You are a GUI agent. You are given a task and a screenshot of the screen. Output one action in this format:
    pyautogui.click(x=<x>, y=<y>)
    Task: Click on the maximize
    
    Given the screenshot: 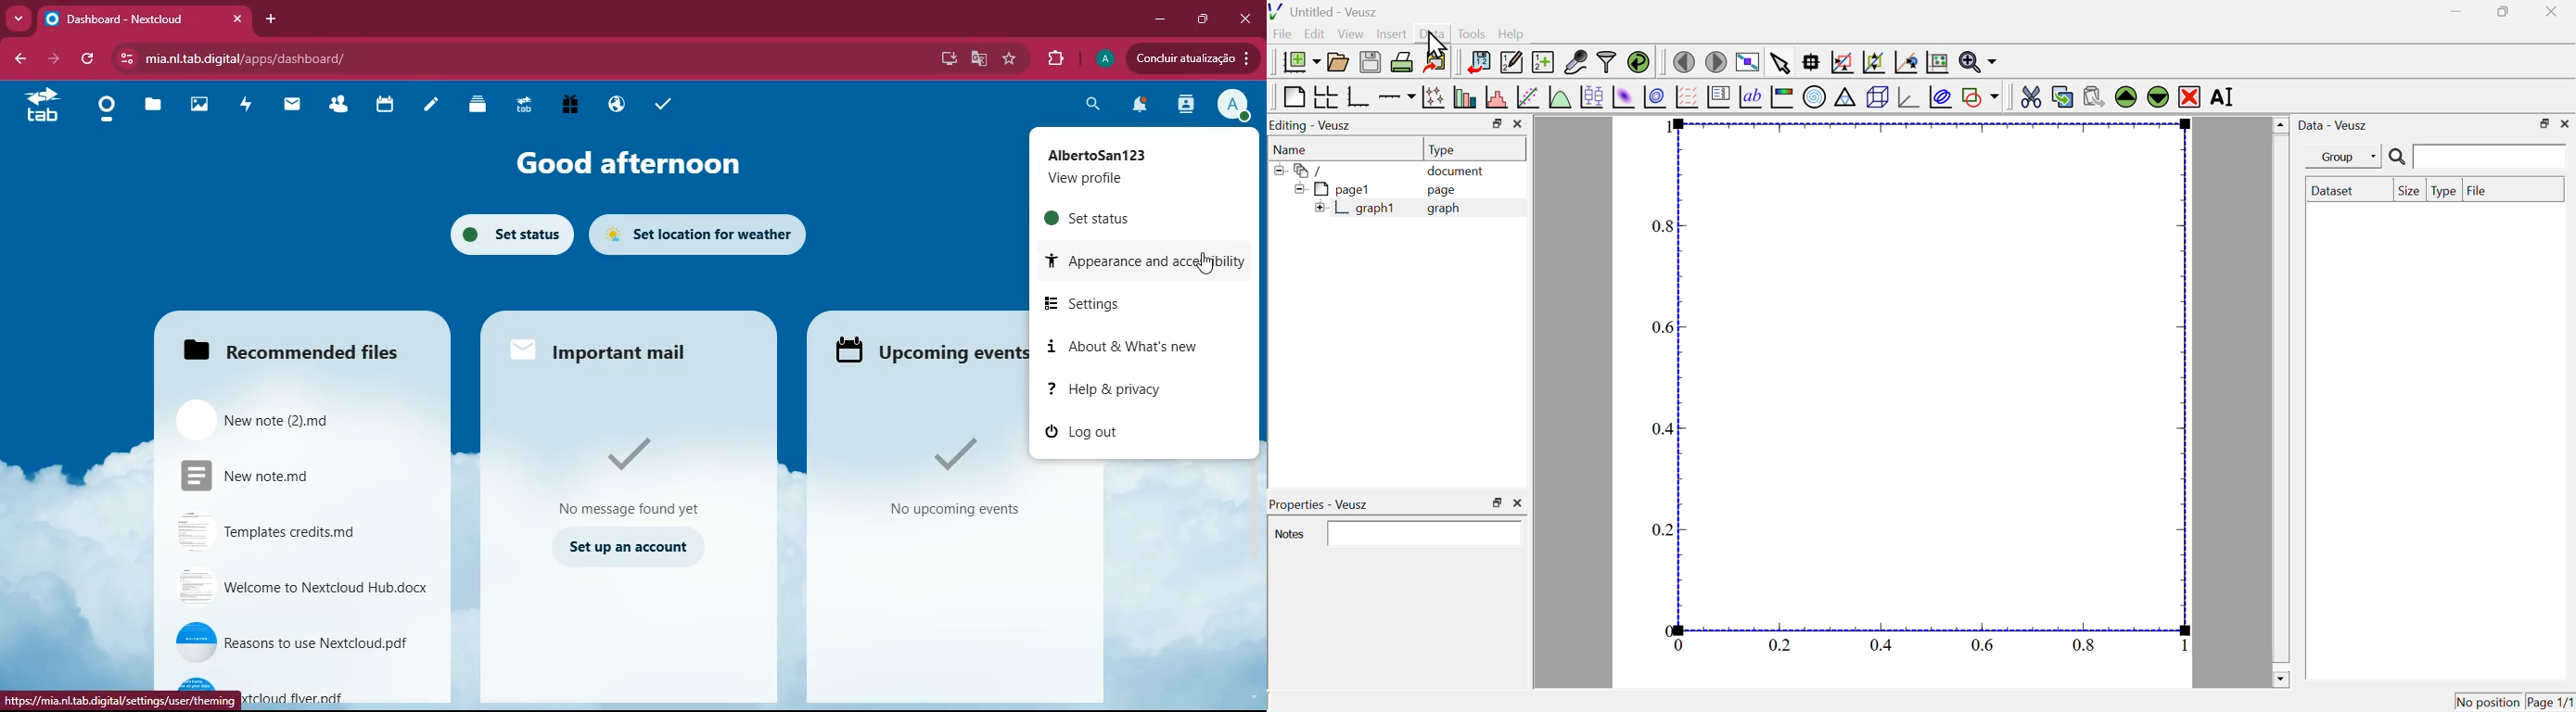 What is the action you would take?
    pyautogui.click(x=2500, y=12)
    